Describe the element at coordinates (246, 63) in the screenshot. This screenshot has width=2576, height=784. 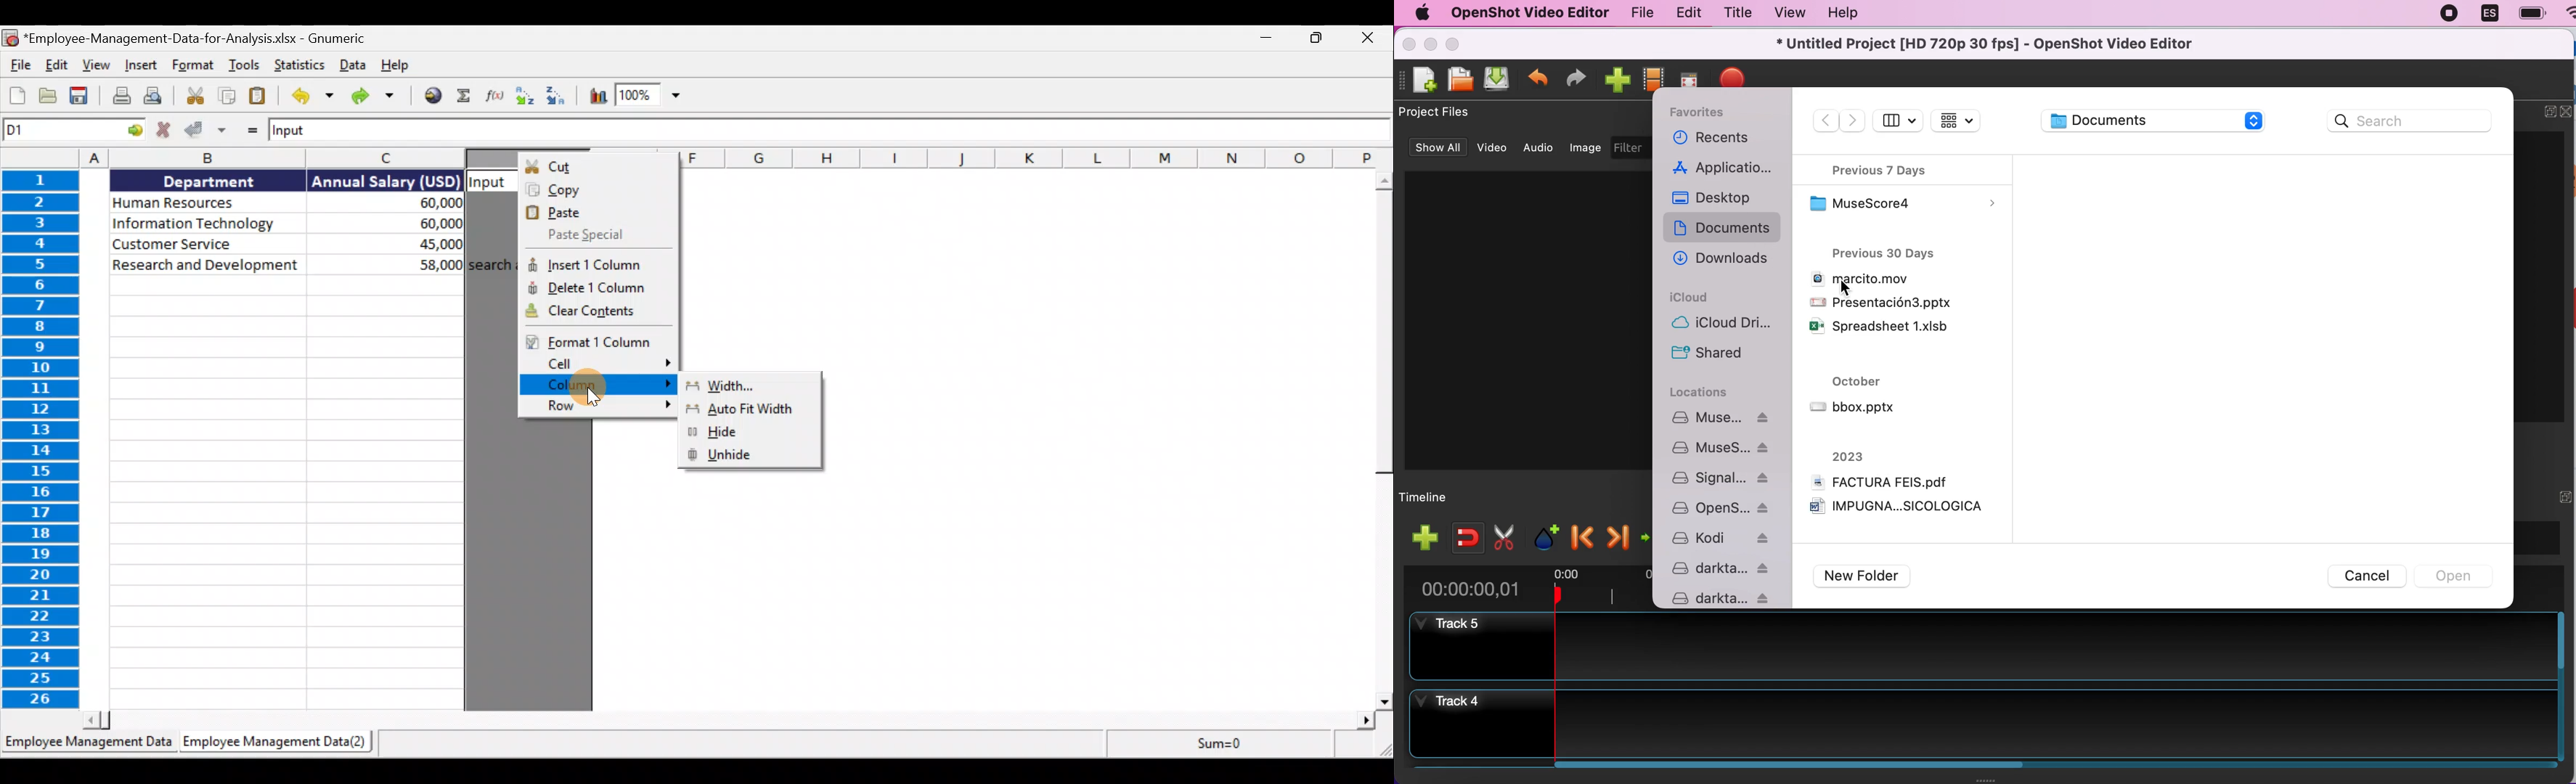
I see `Tools` at that location.